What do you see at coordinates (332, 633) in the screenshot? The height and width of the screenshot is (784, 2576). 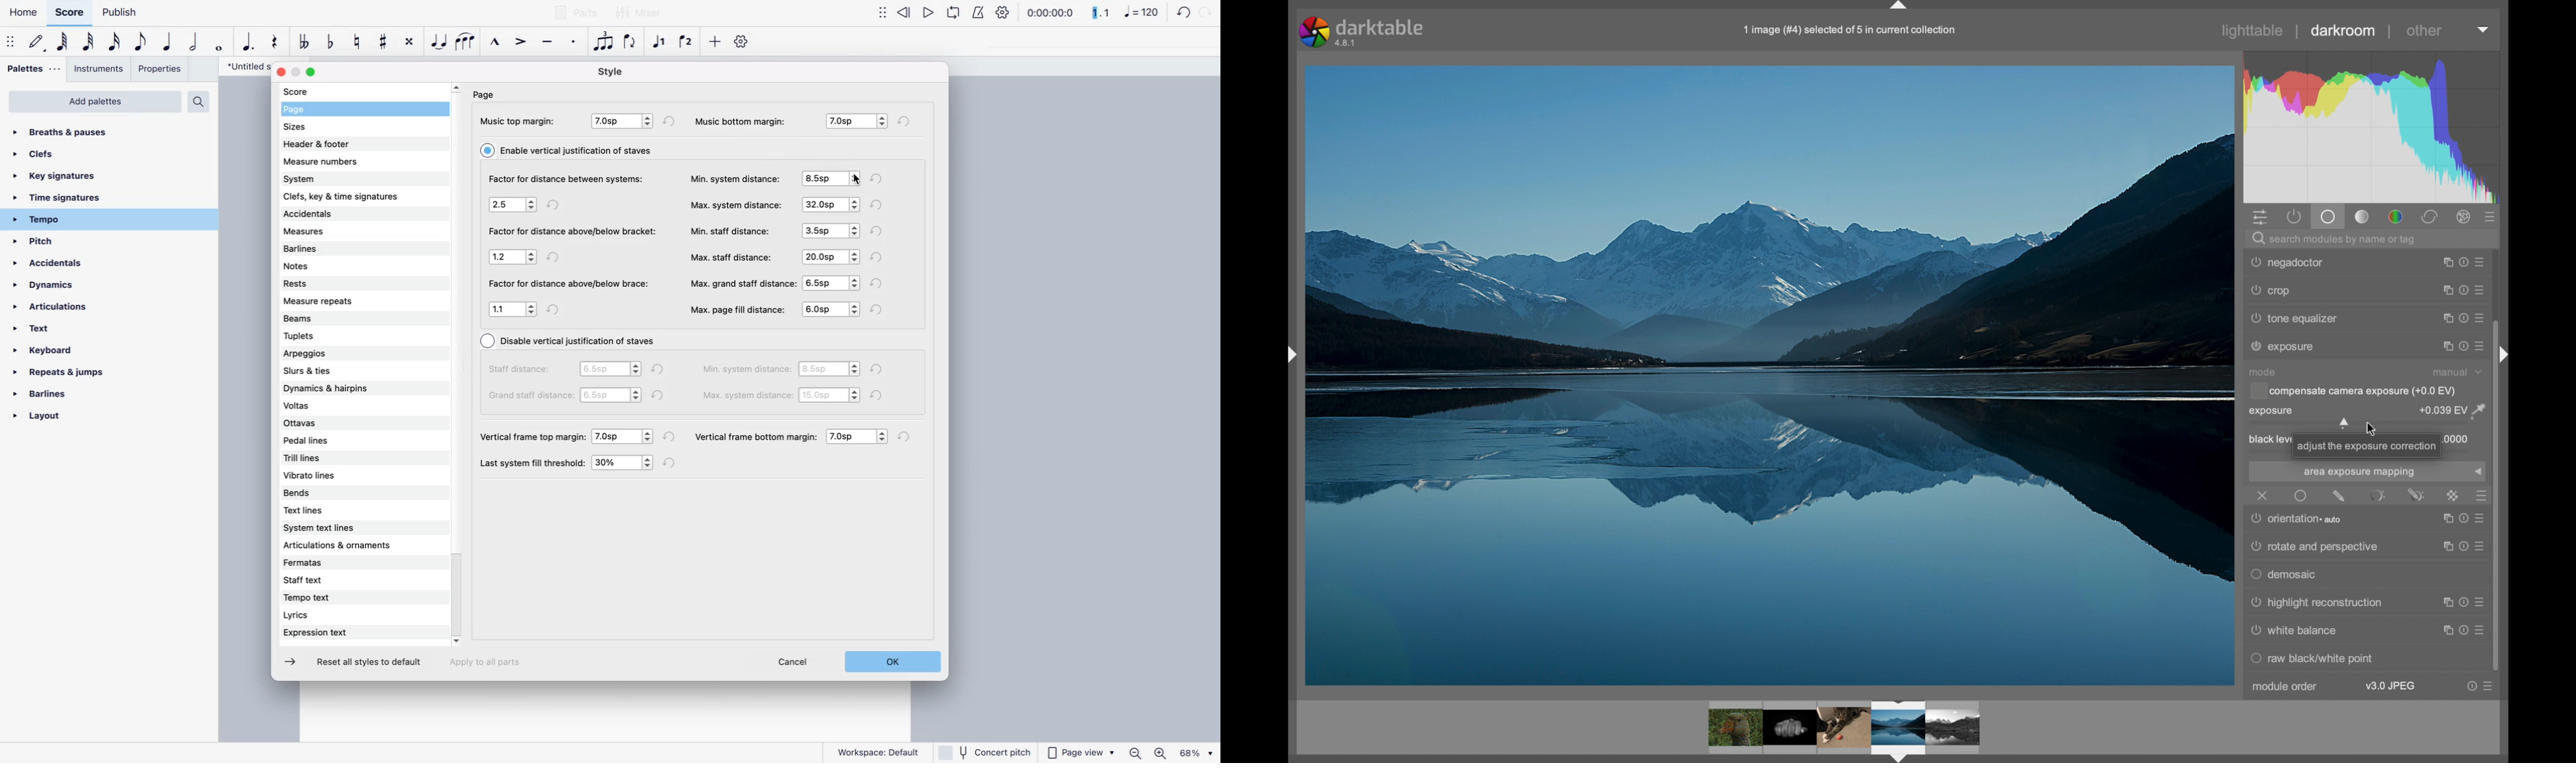 I see `expression text` at bounding box center [332, 633].